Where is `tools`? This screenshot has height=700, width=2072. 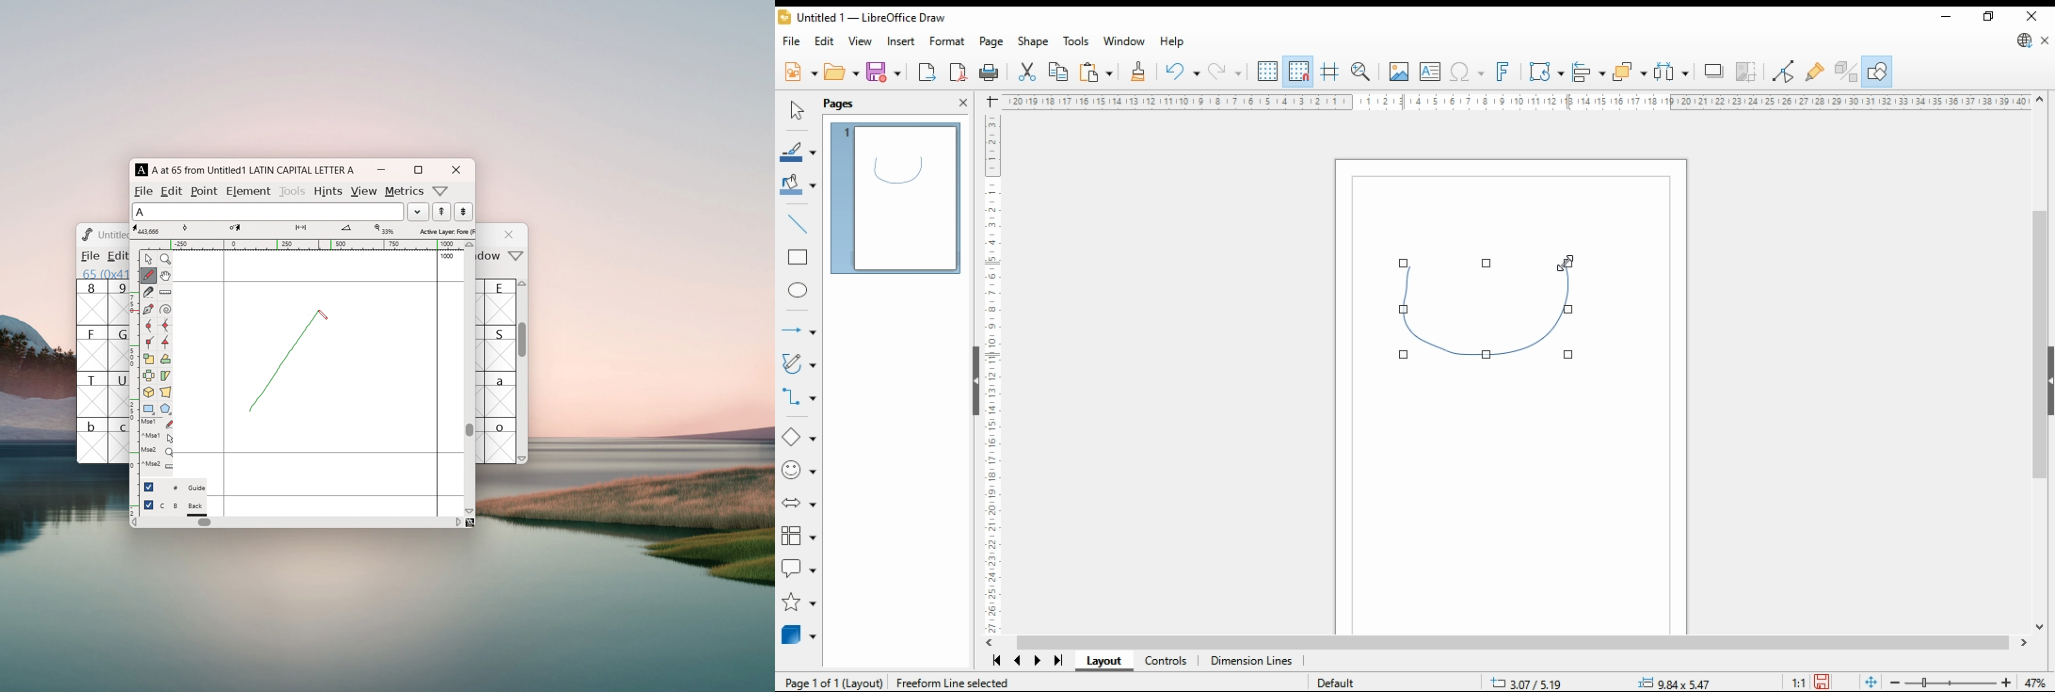 tools is located at coordinates (293, 190).